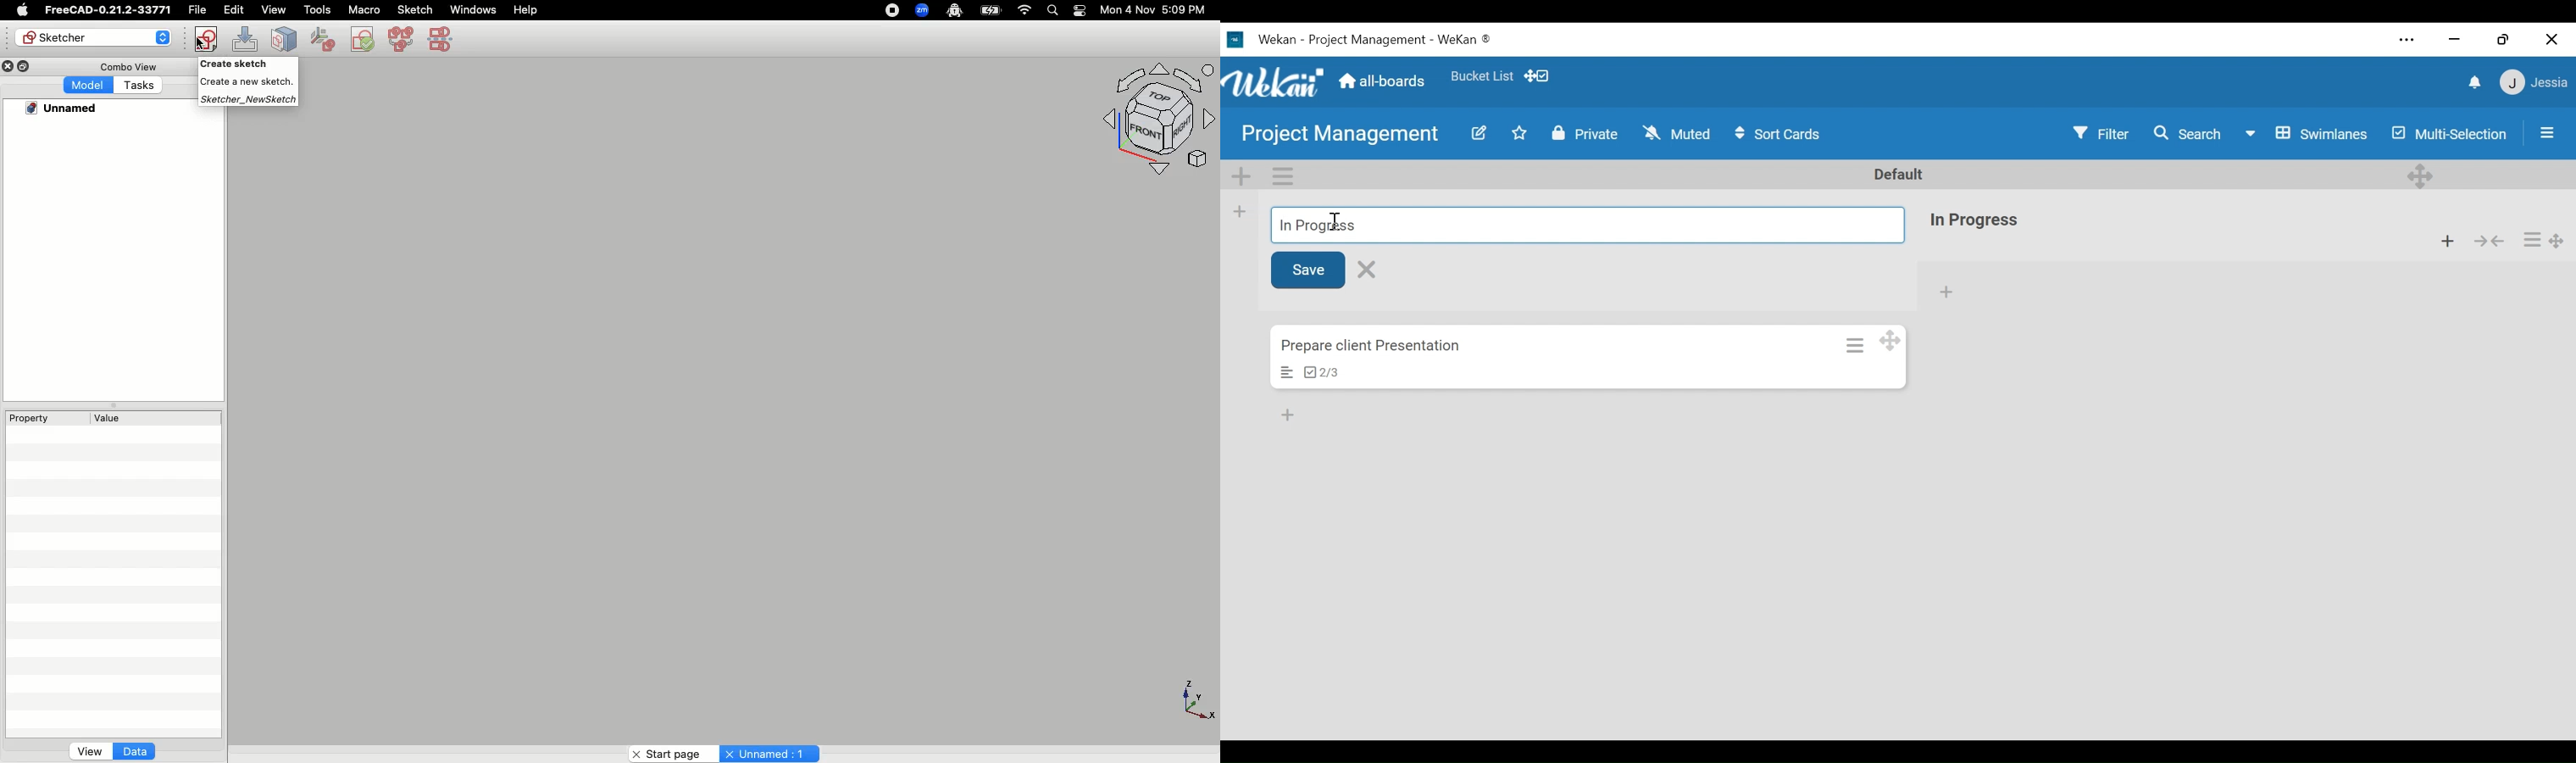 This screenshot has height=784, width=2576. Describe the element at coordinates (140, 86) in the screenshot. I see `Tasks` at that location.